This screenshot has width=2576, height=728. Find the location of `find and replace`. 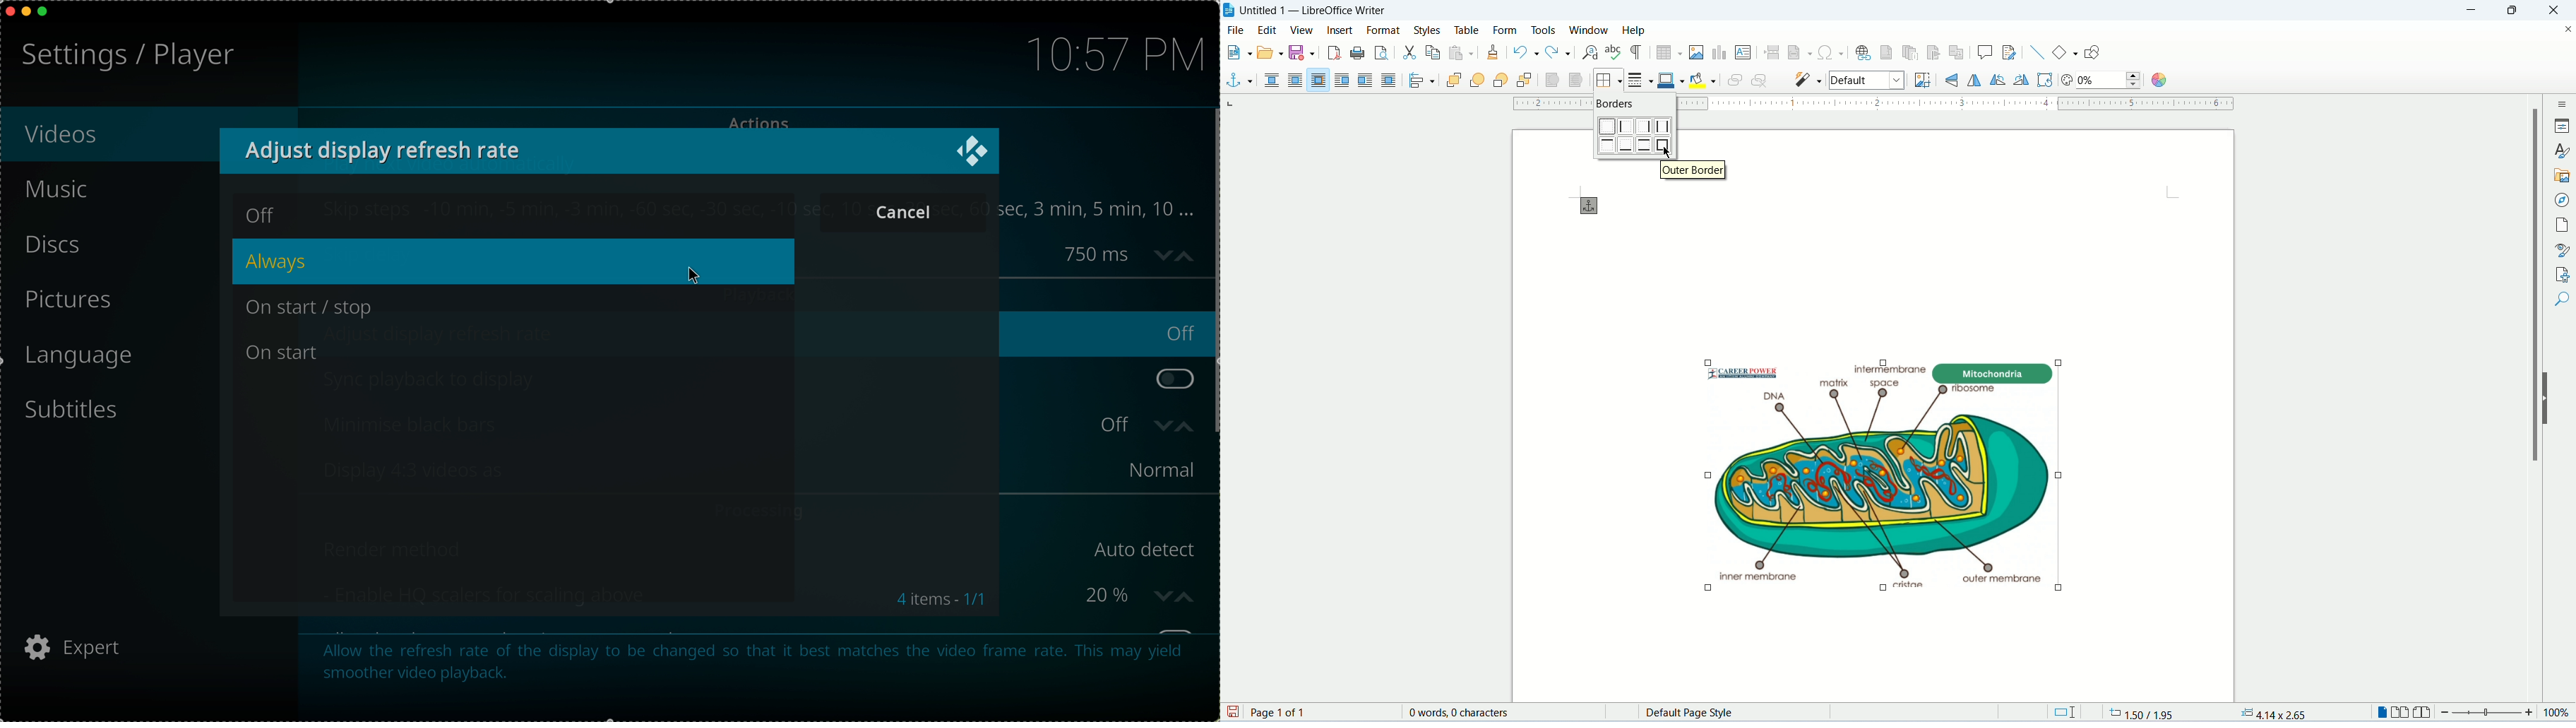

find and replace is located at coordinates (1590, 53).